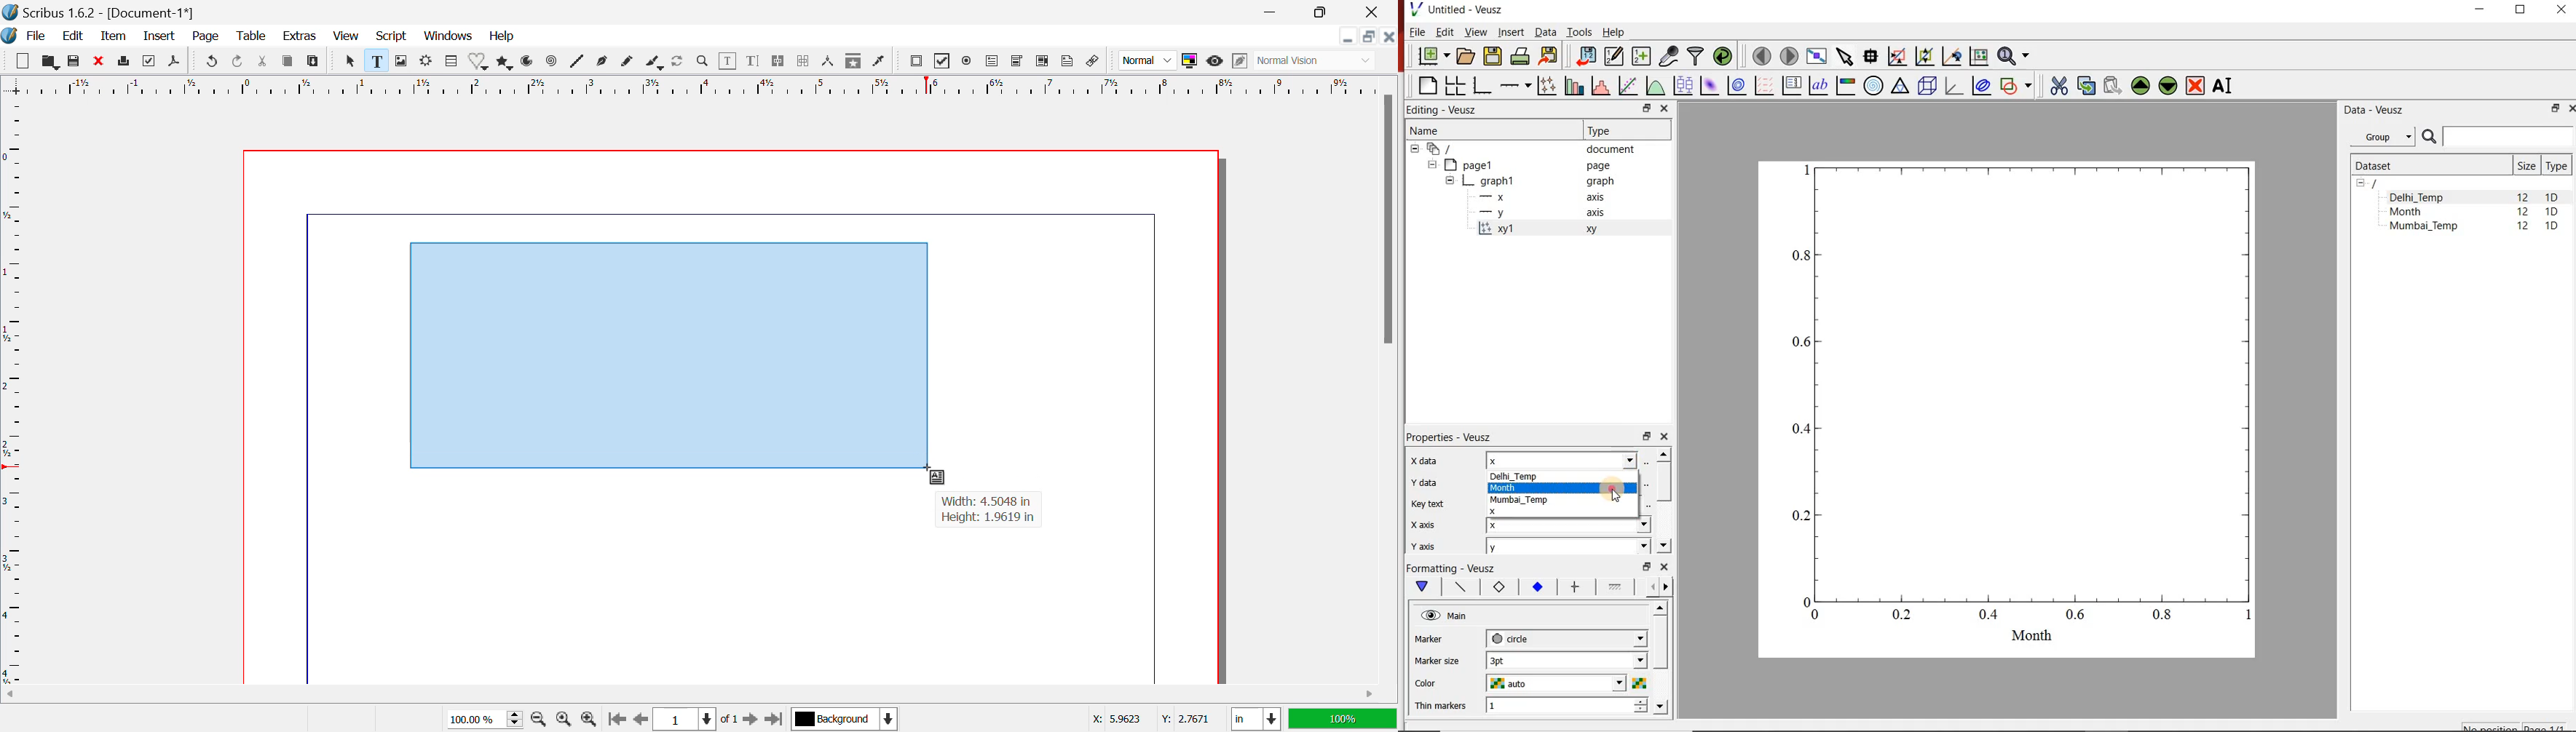 Image resolution: width=2576 pixels, height=756 pixels. Describe the element at coordinates (1439, 707) in the screenshot. I see `Thin markers` at that location.